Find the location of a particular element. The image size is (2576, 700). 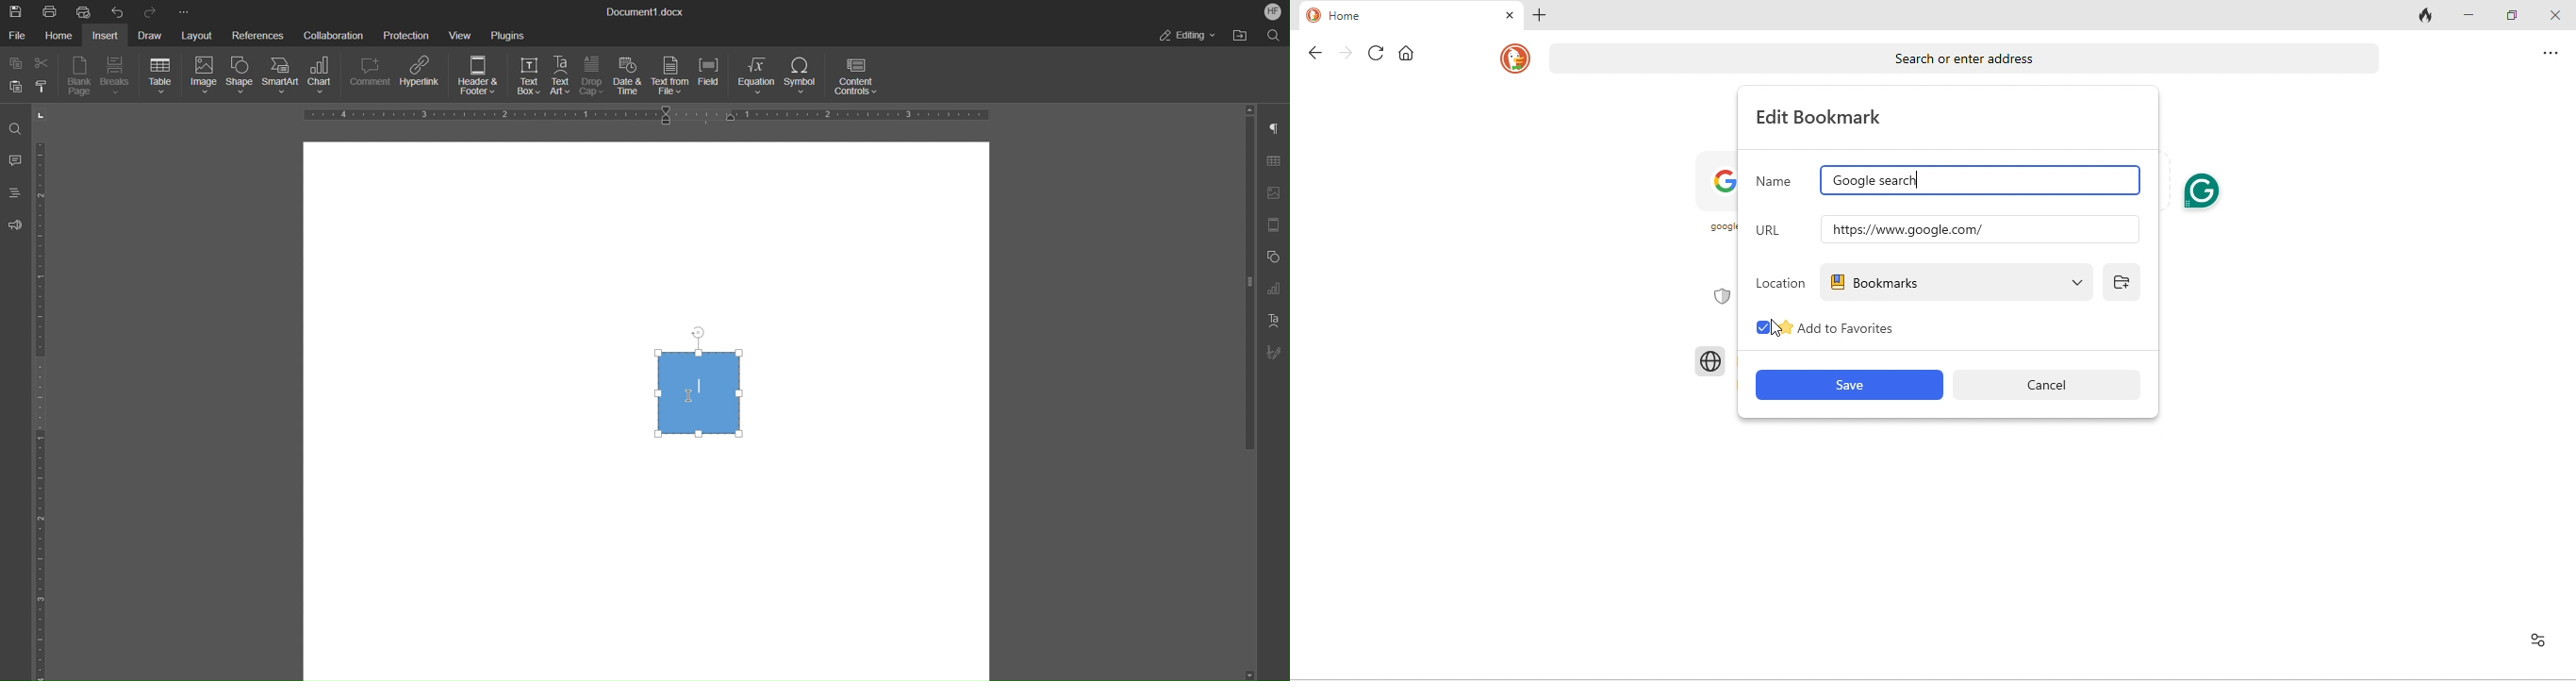

Browser icon is located at coordinates (1709, 360).